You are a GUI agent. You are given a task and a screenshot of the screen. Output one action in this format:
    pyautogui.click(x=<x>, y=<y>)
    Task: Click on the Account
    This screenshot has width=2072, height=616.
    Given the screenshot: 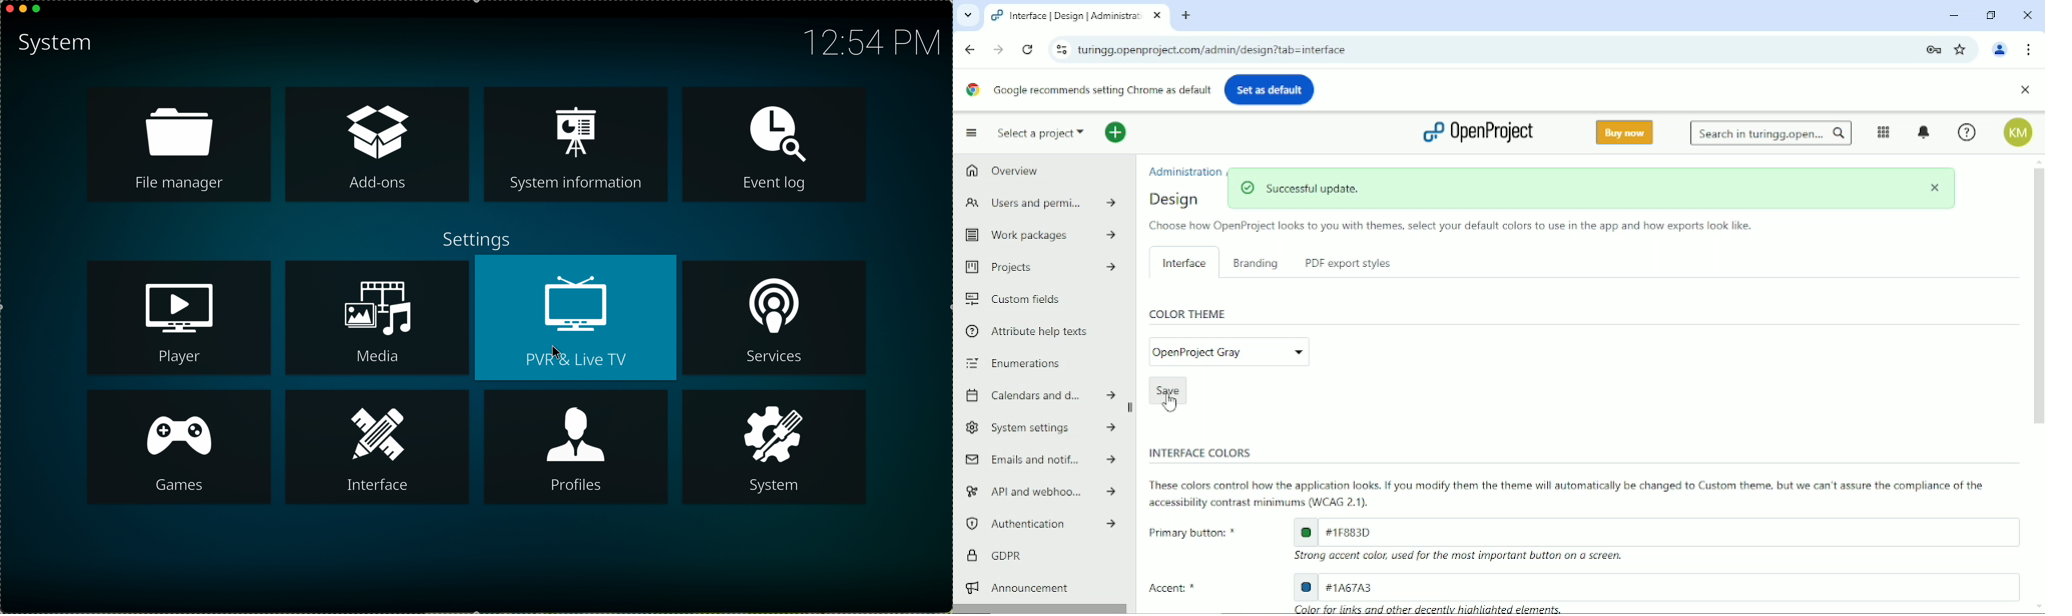 What is the action you would take?
    pyautogui.click(x=2019, y=133)
    